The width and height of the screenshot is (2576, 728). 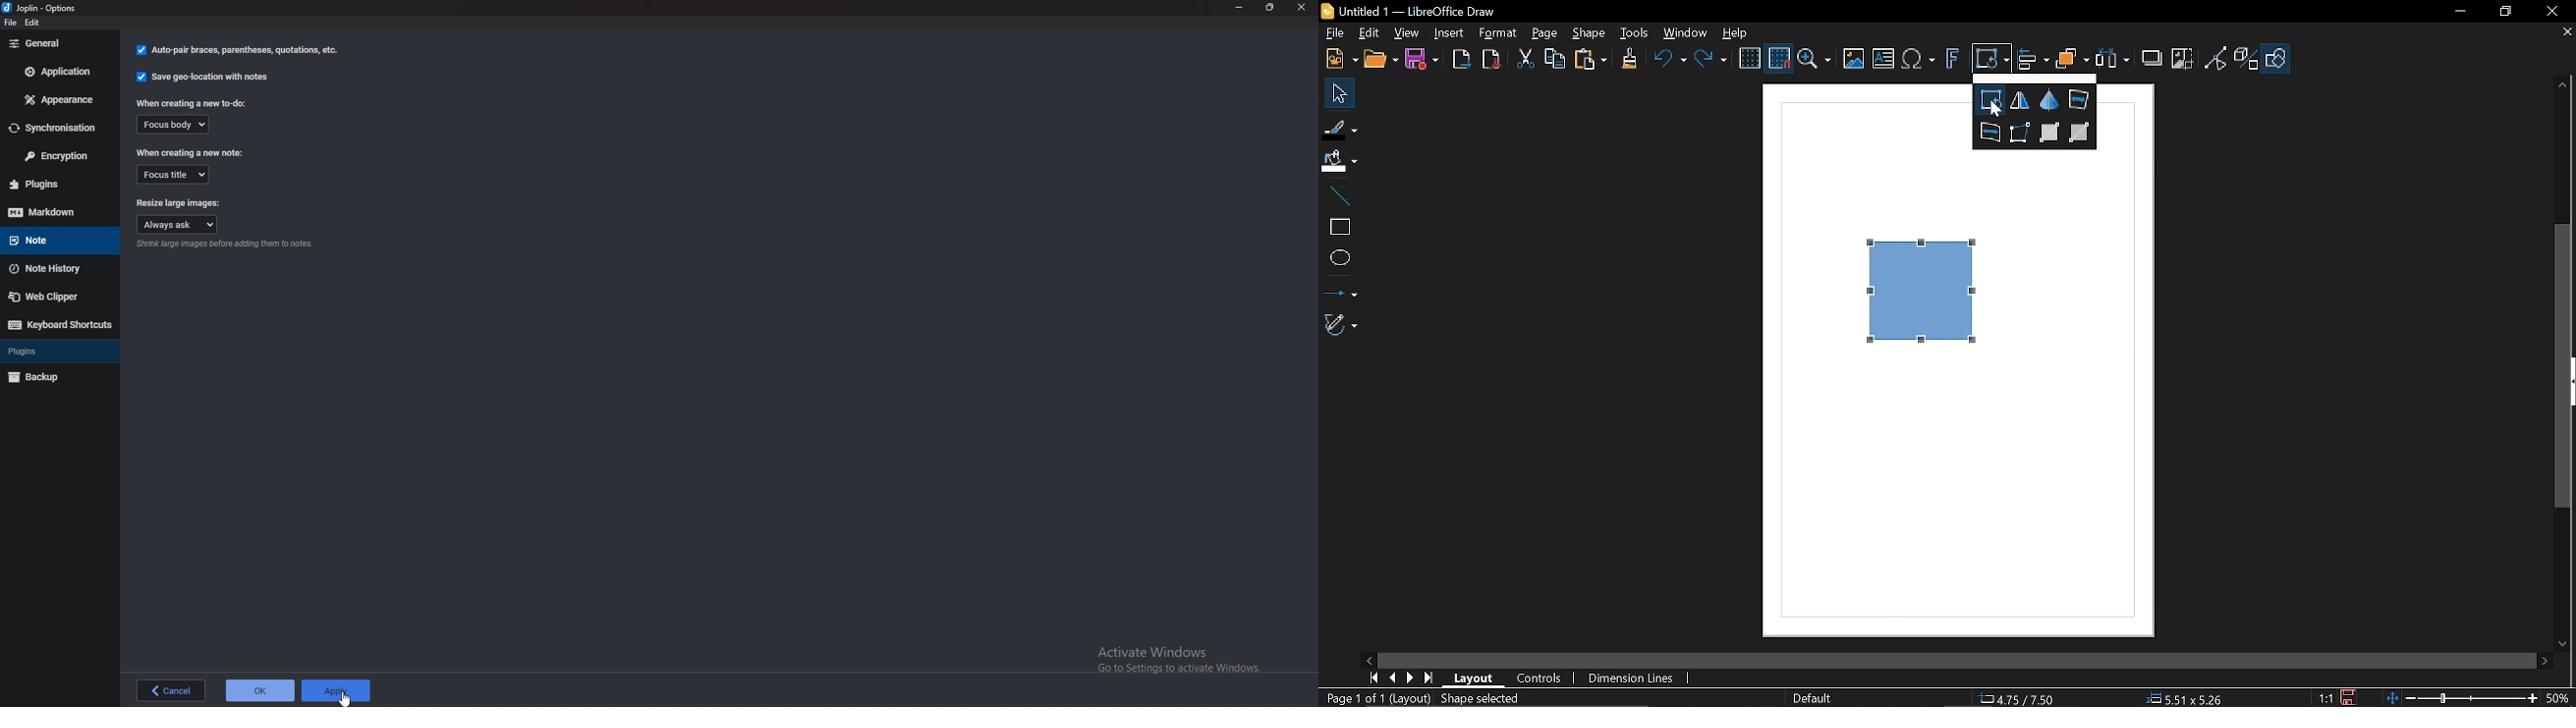 I want to click on Move, so click(x=1338, y=92).